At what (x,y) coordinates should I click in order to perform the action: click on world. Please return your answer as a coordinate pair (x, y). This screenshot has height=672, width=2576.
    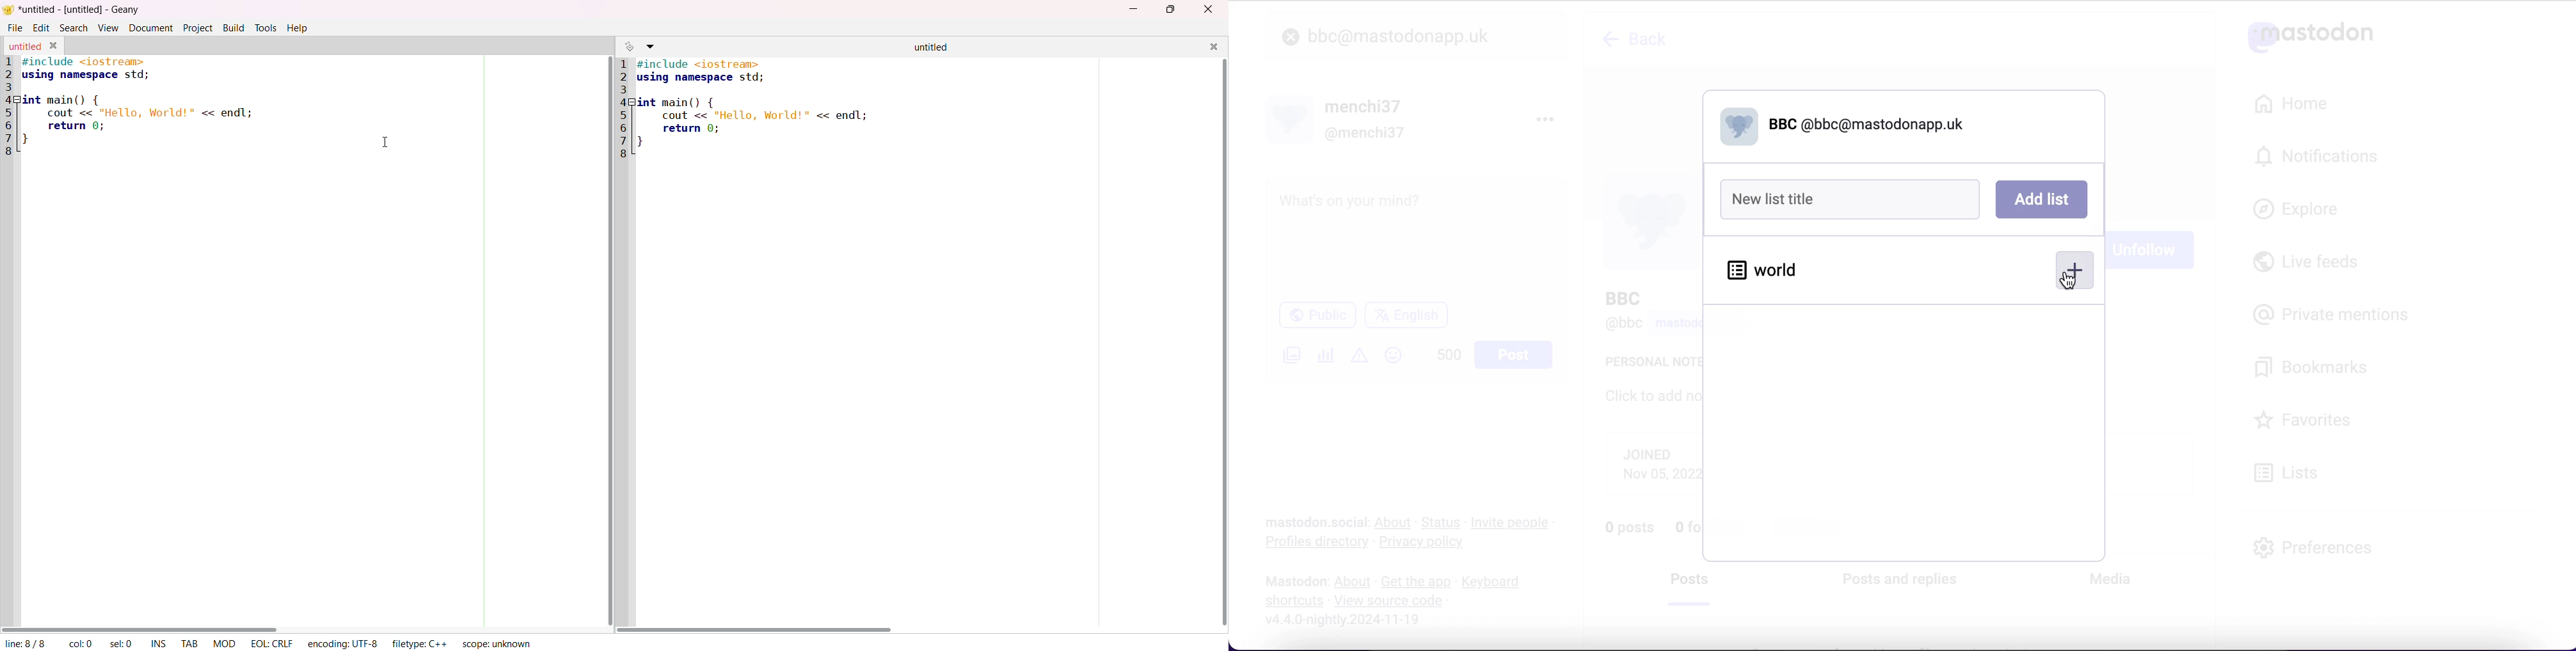
    Looking at the image, I should click on (1764, 271).